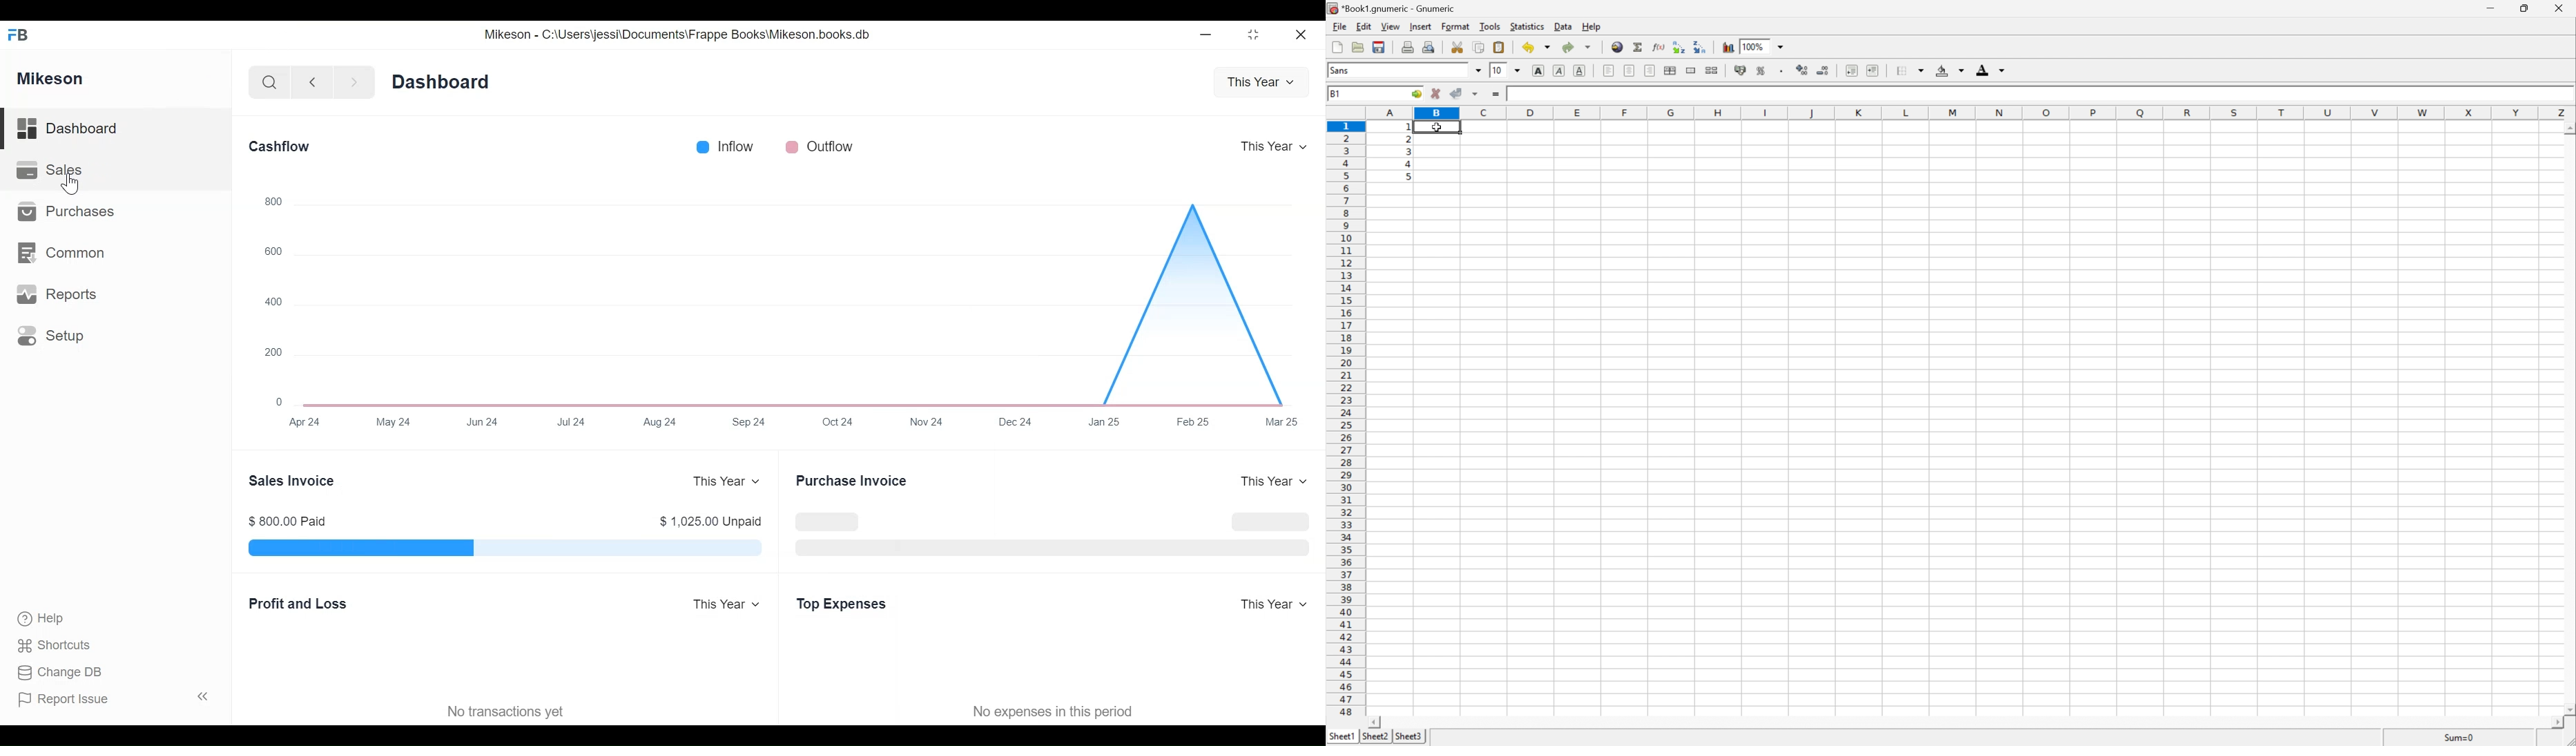  I want to click on Format selection as percentage, so click(1761, 71).